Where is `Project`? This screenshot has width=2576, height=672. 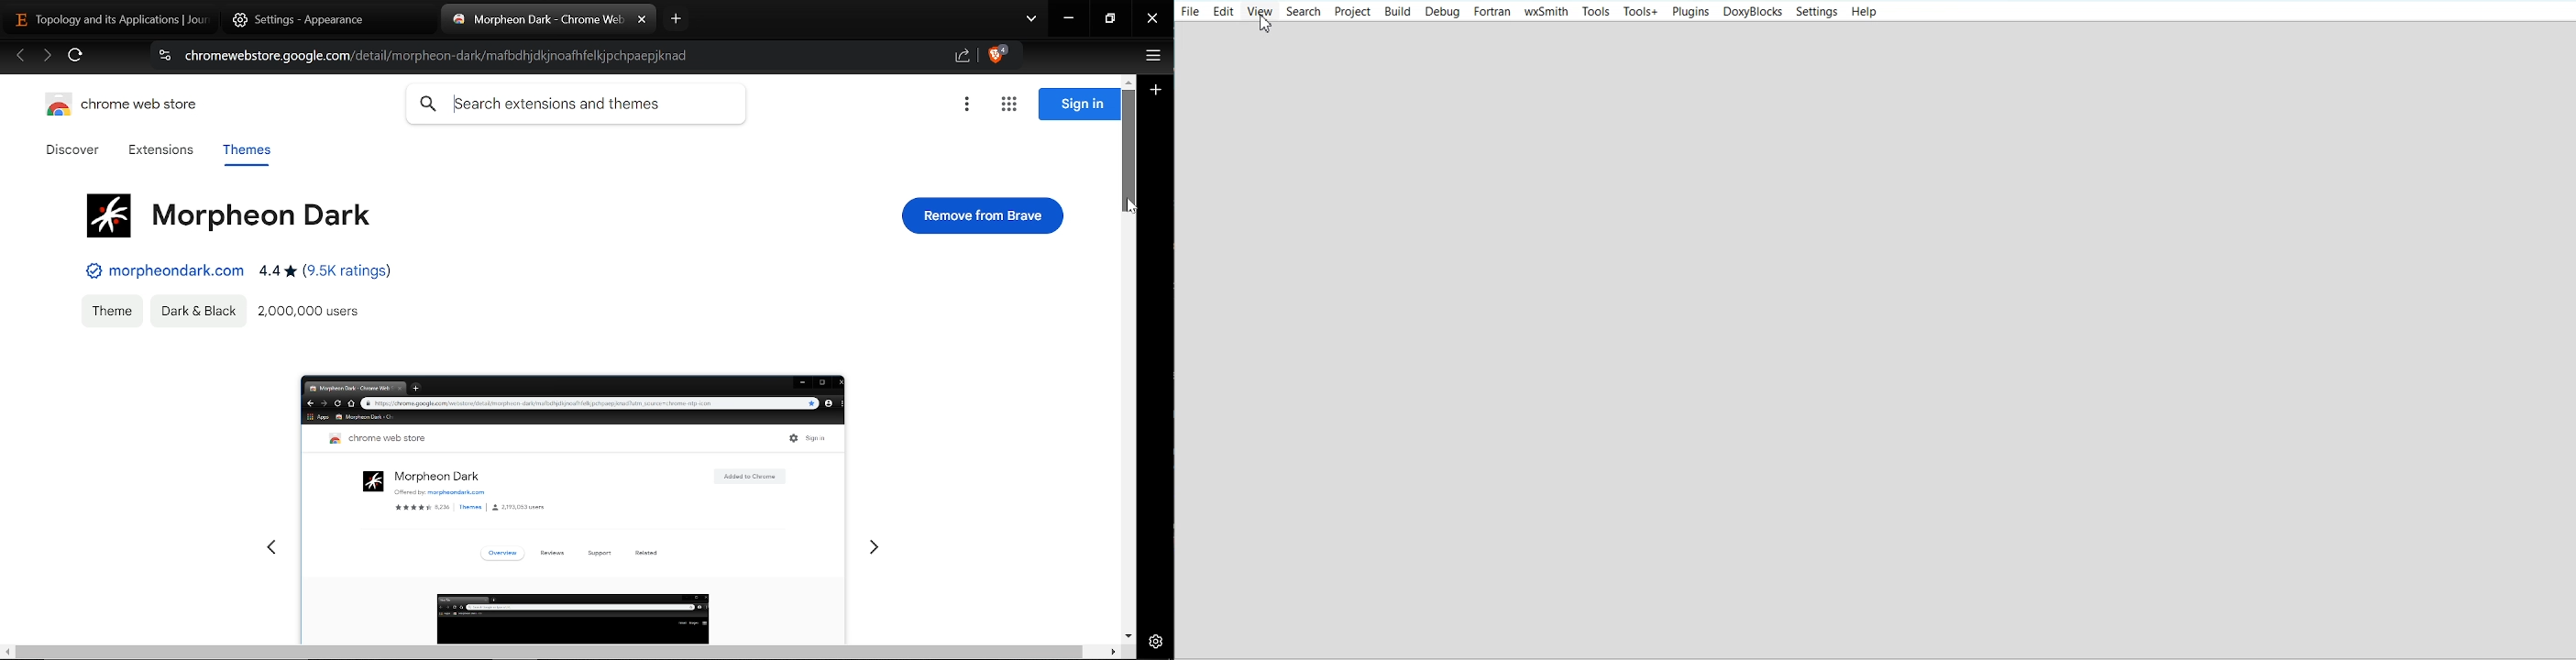 Project is located at coordinates (1352, 11).